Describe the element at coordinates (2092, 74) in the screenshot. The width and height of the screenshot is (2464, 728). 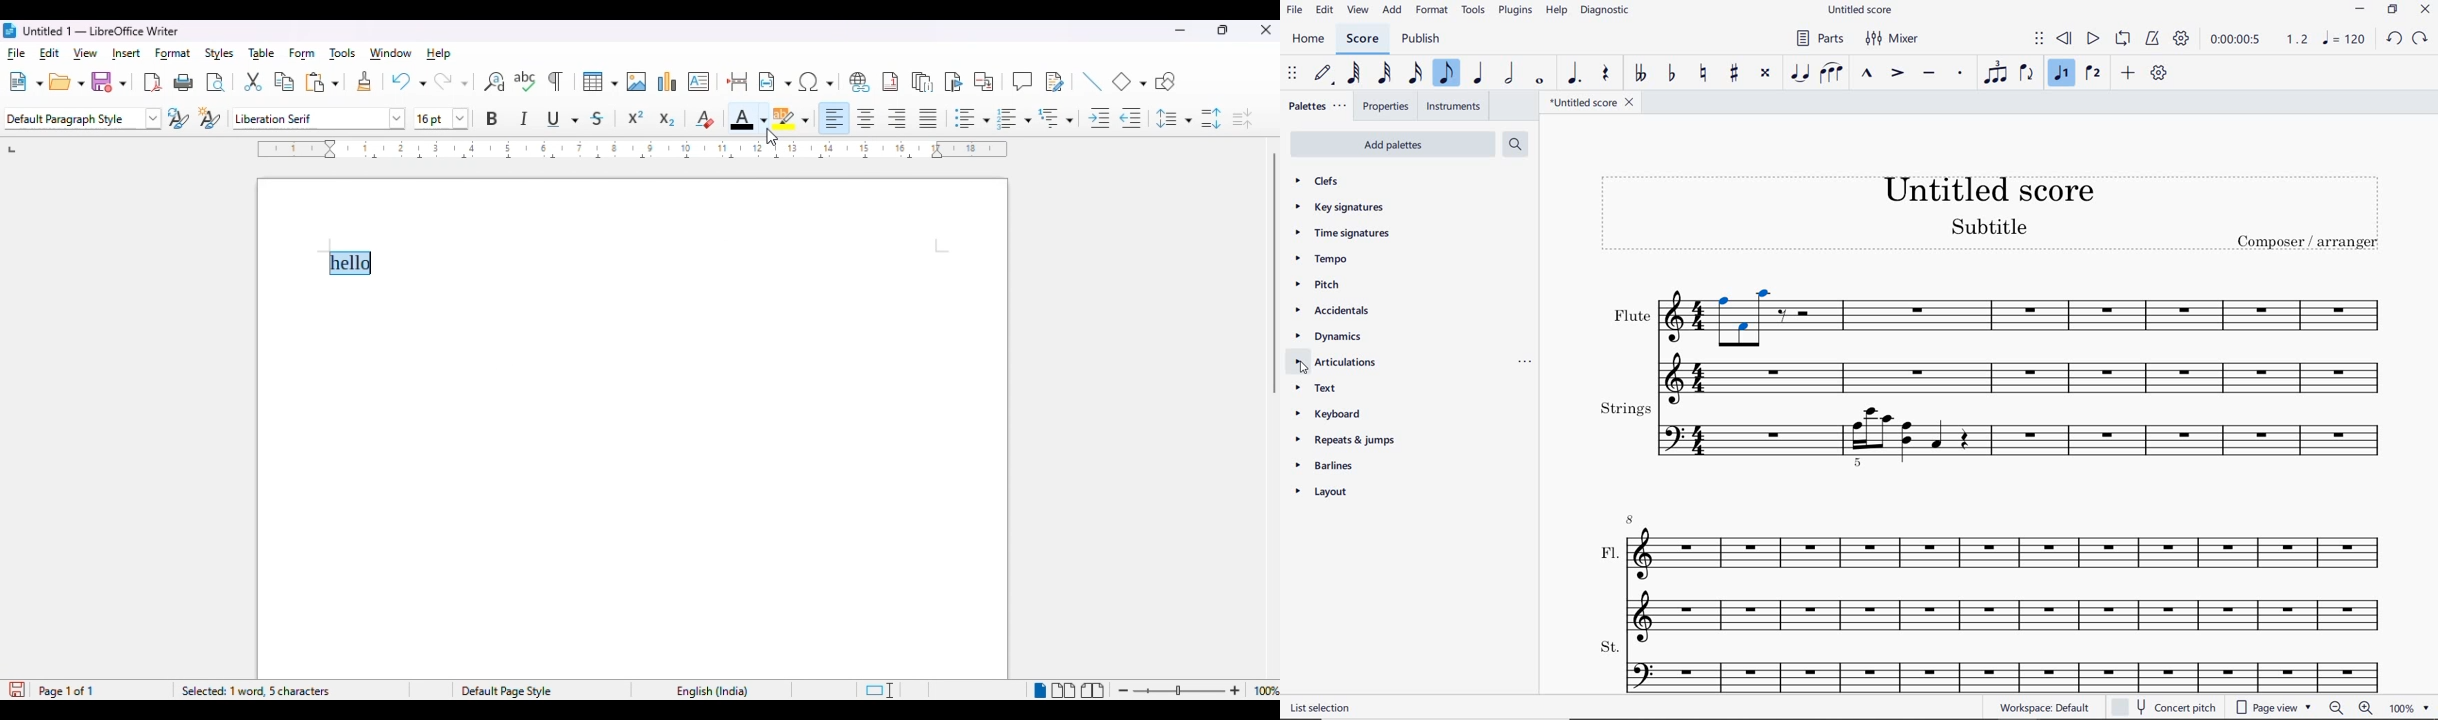
I see `VOICE 2` at that location.